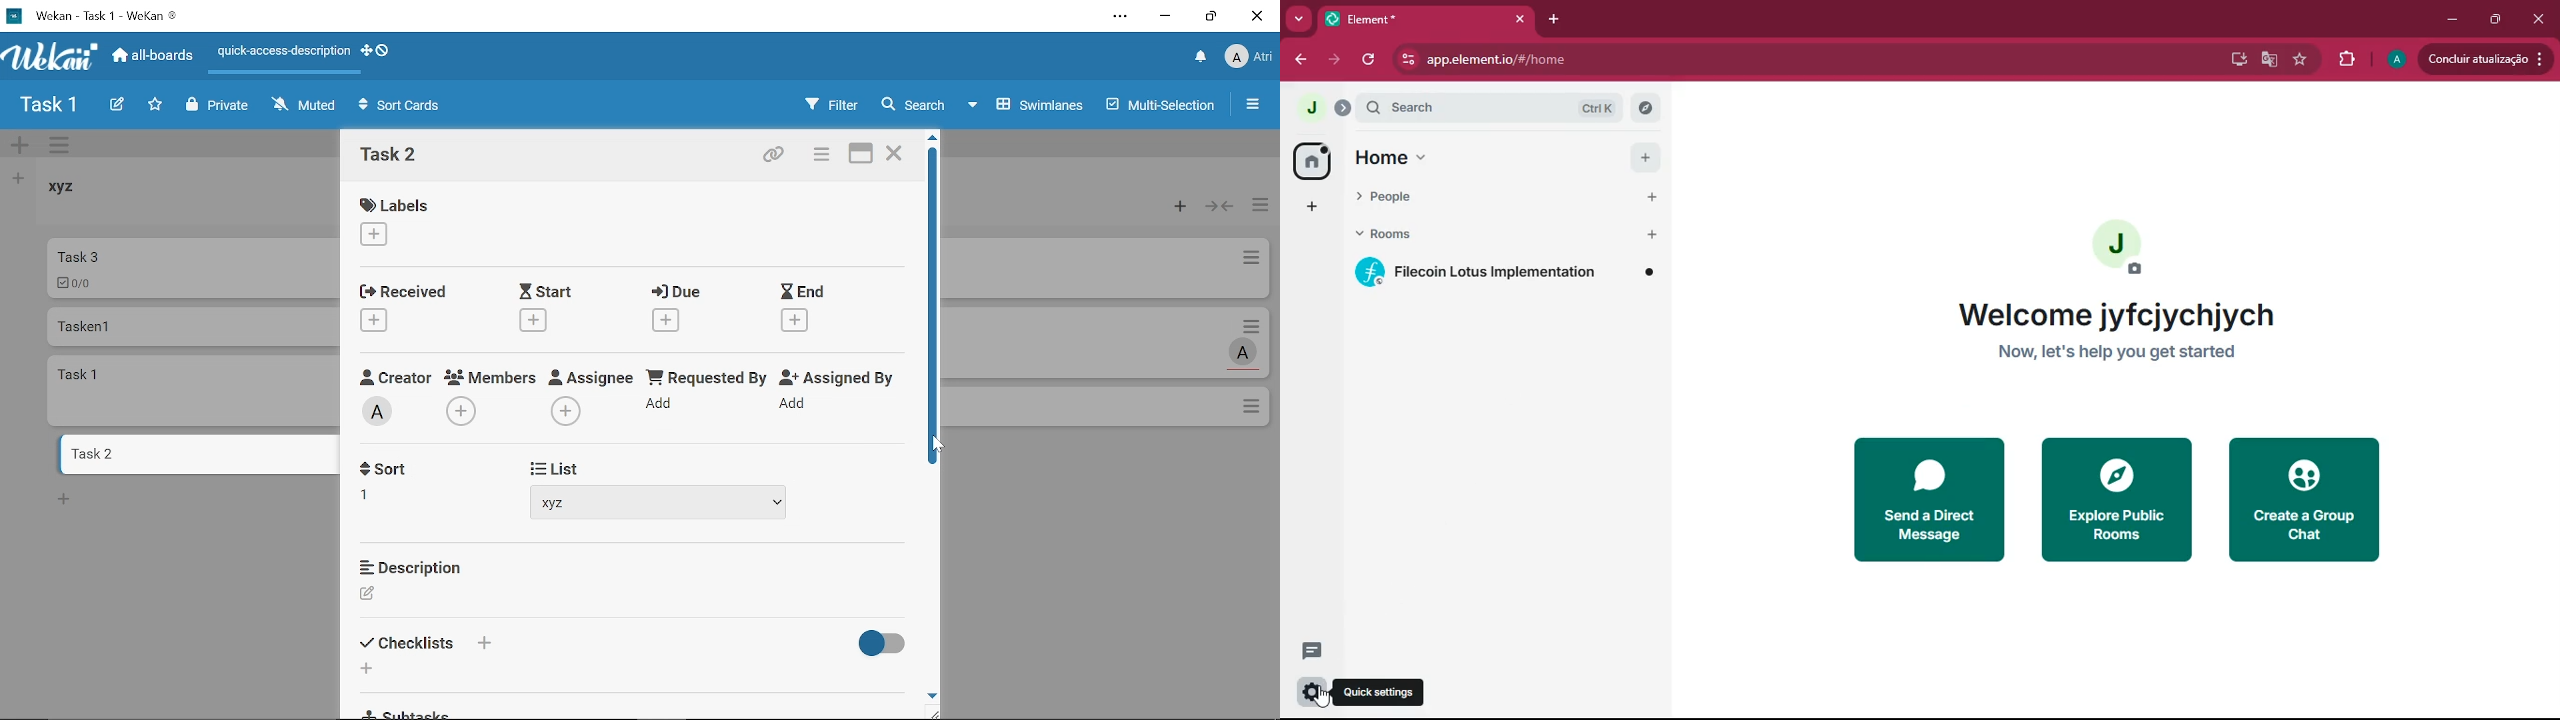 The height and width of the screenshot is (728, 2576). Describe the element at coordinates (396, 203) in the screenshot. I see `Labels` at that location.